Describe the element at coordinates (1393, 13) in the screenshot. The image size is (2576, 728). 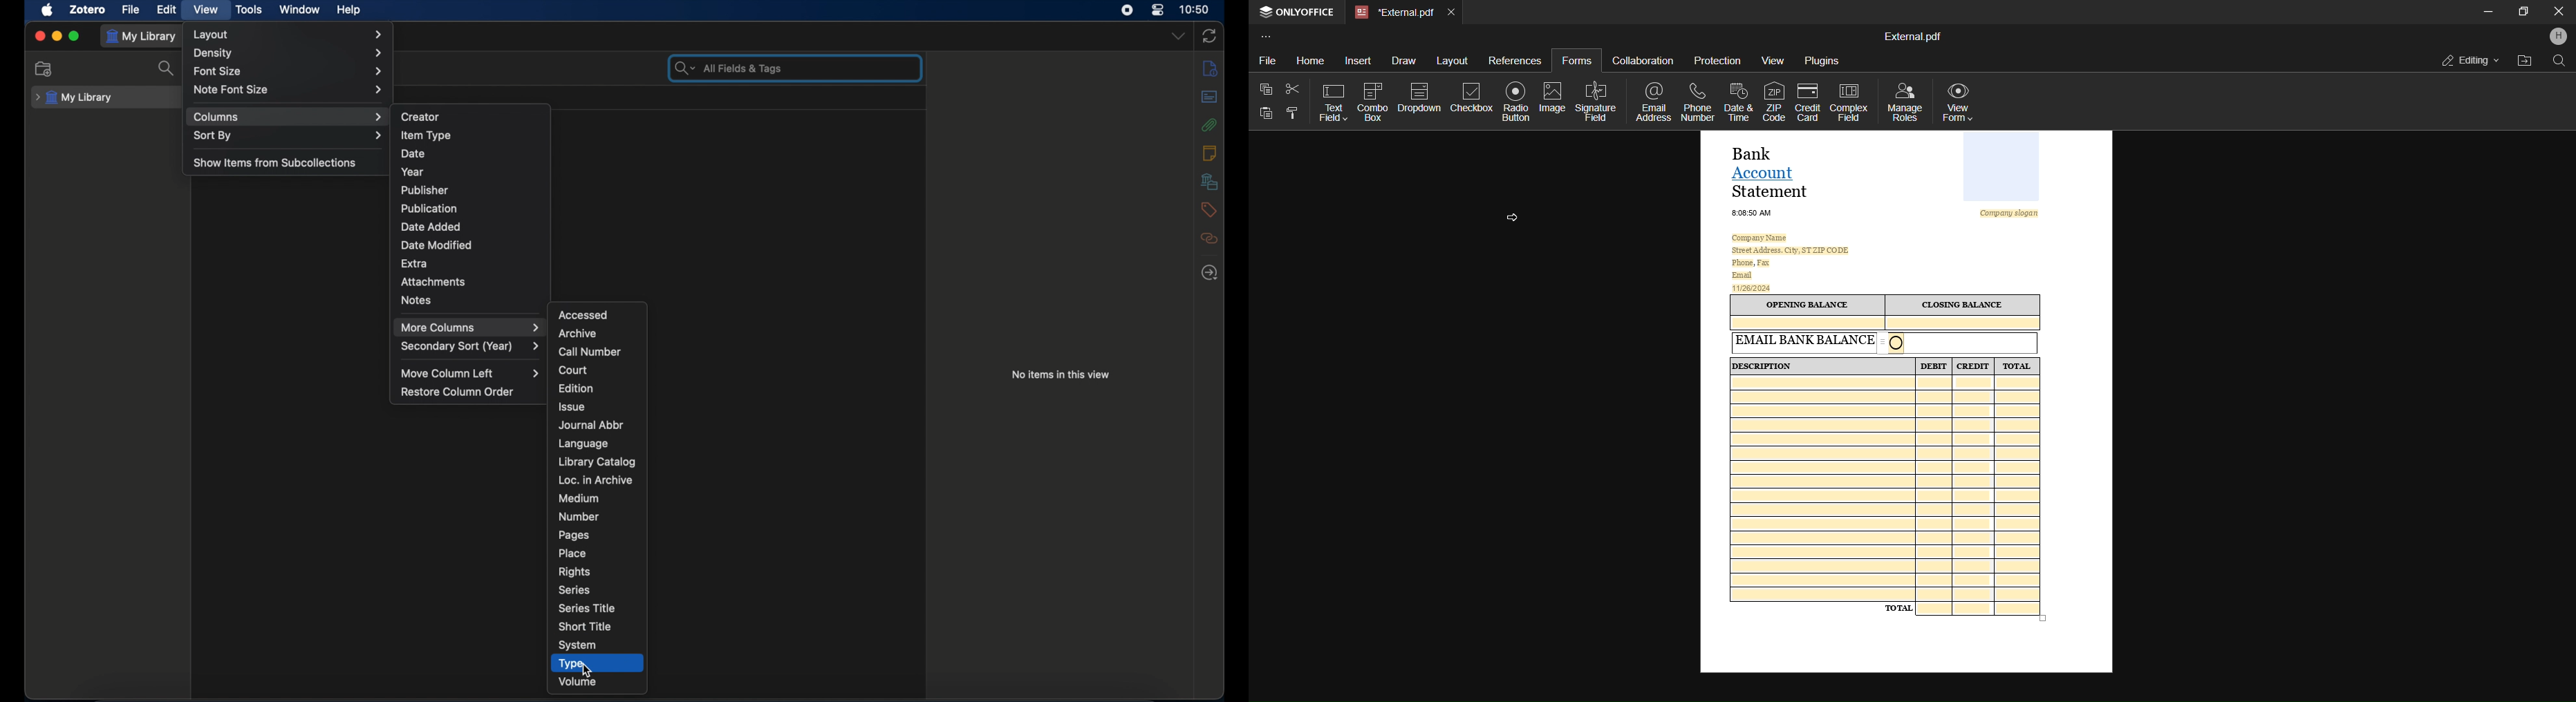
I see `current open tab` at that location.